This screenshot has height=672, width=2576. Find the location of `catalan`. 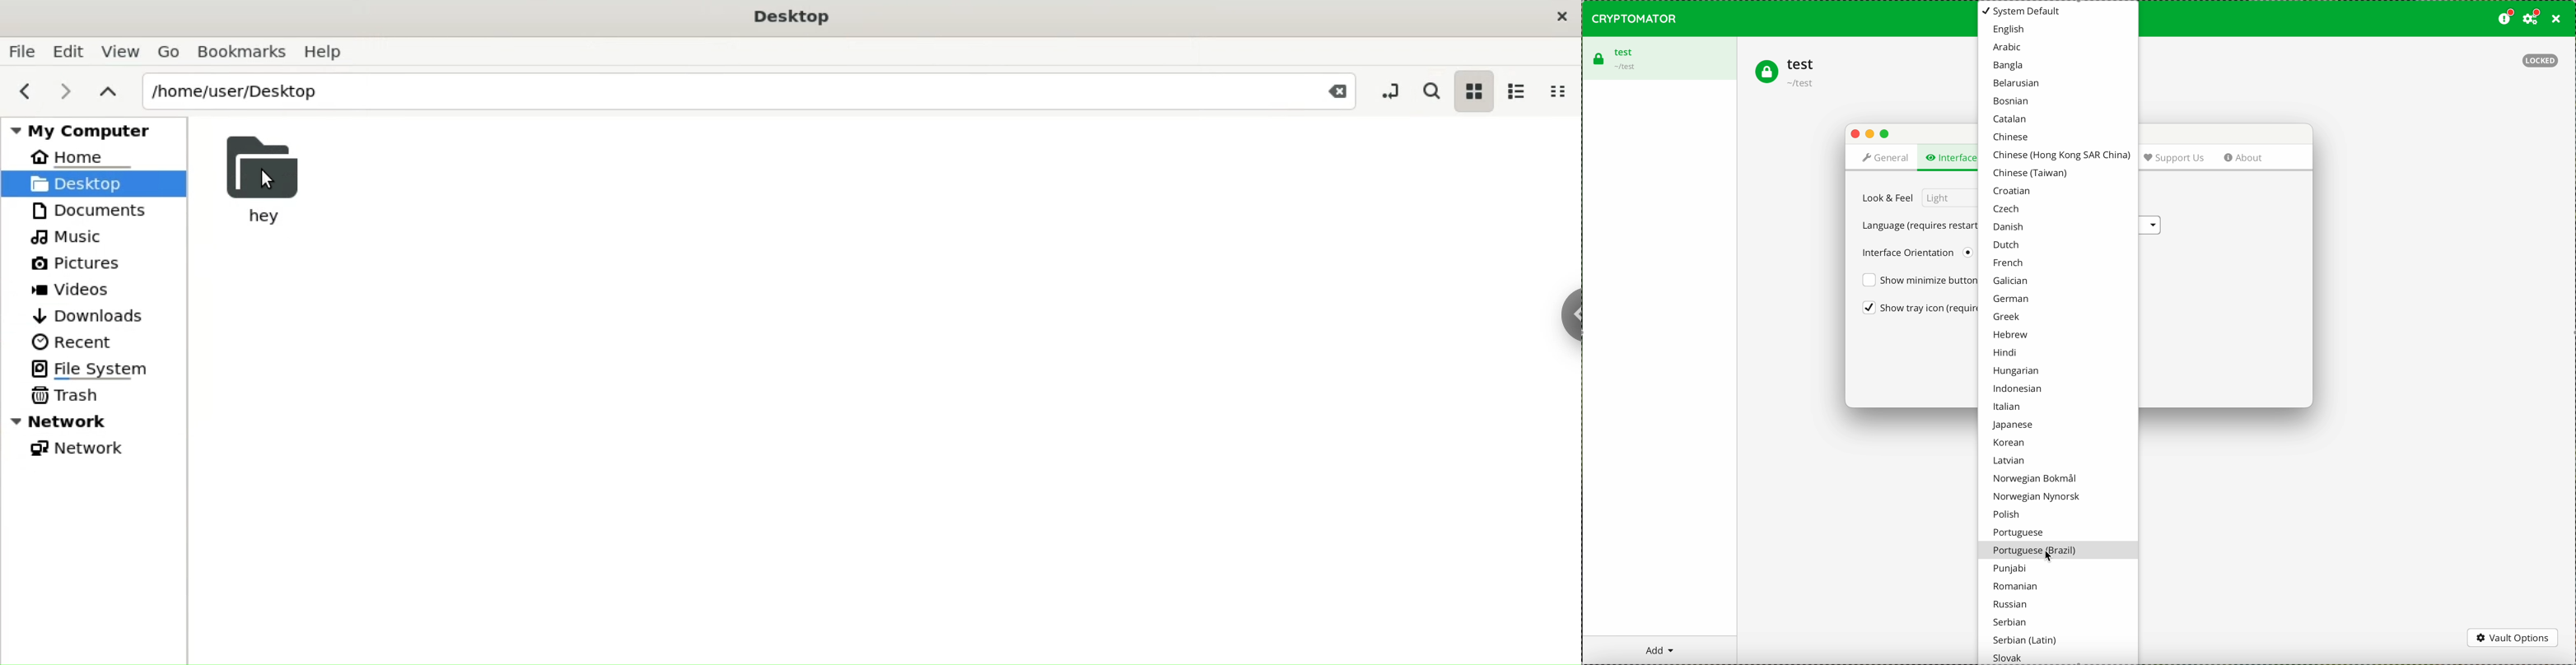

catalan is located at coordinates (2009, 118).